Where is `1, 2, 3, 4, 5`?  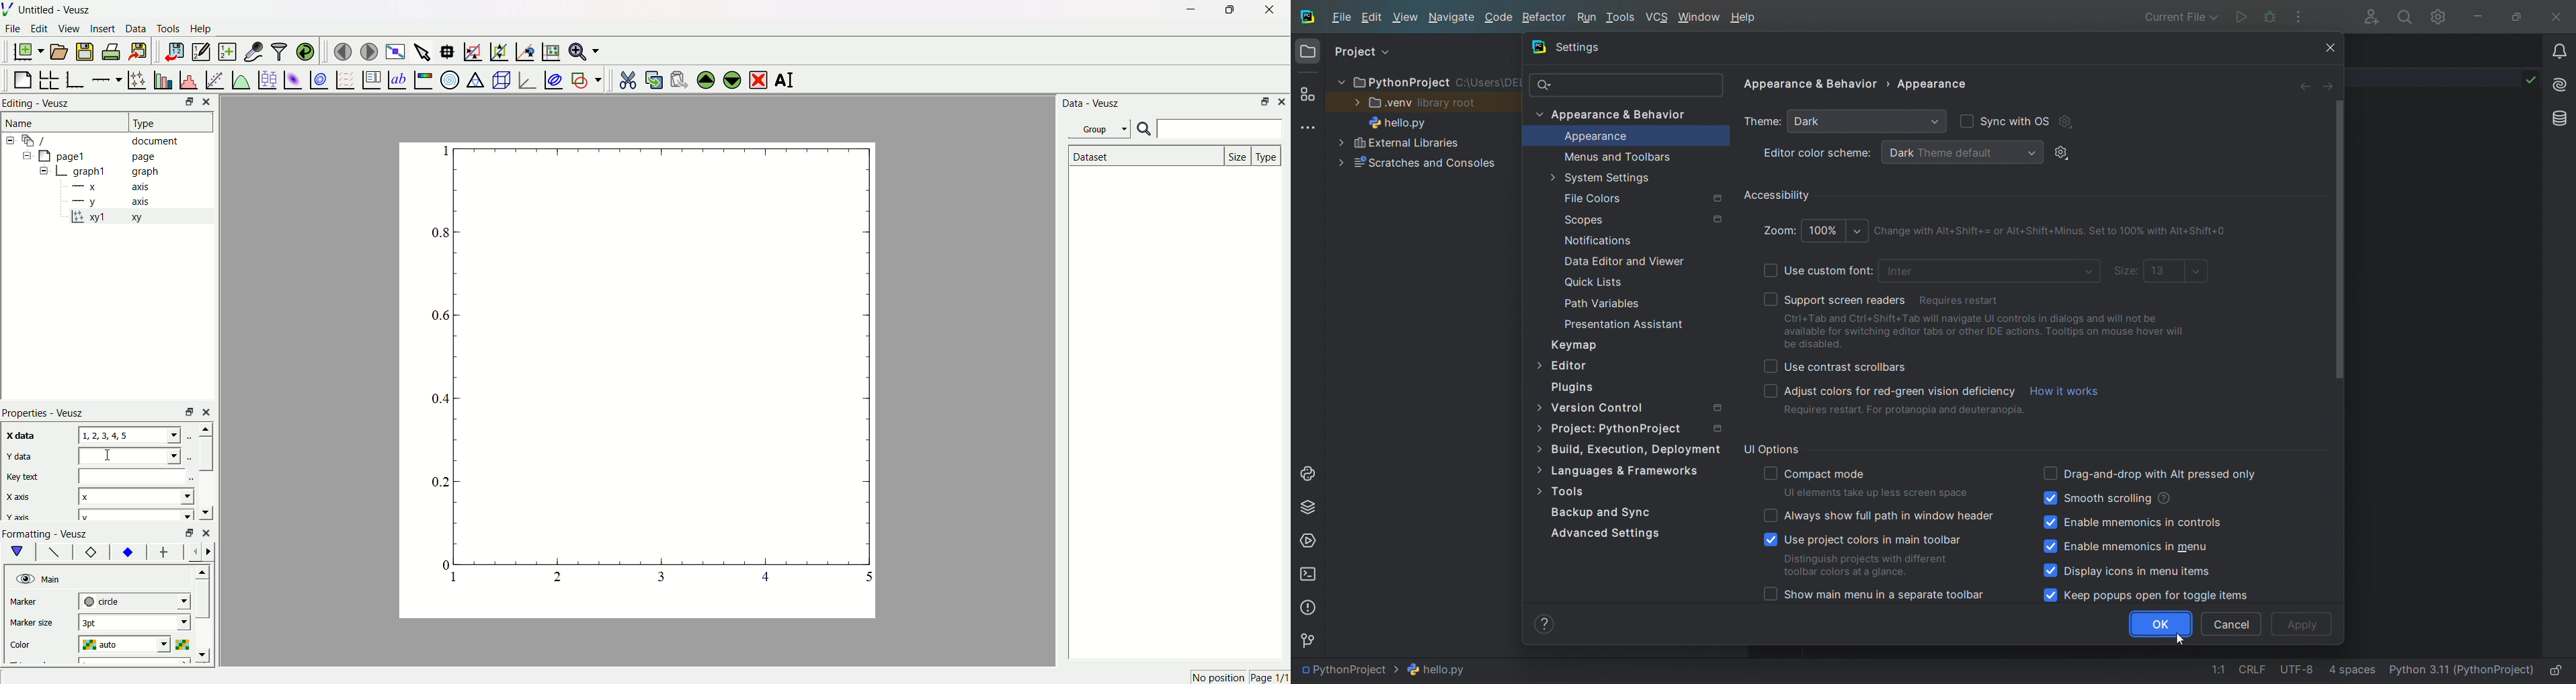
1, 2, 3, 4, 5 is located at coordinates (130, 435).